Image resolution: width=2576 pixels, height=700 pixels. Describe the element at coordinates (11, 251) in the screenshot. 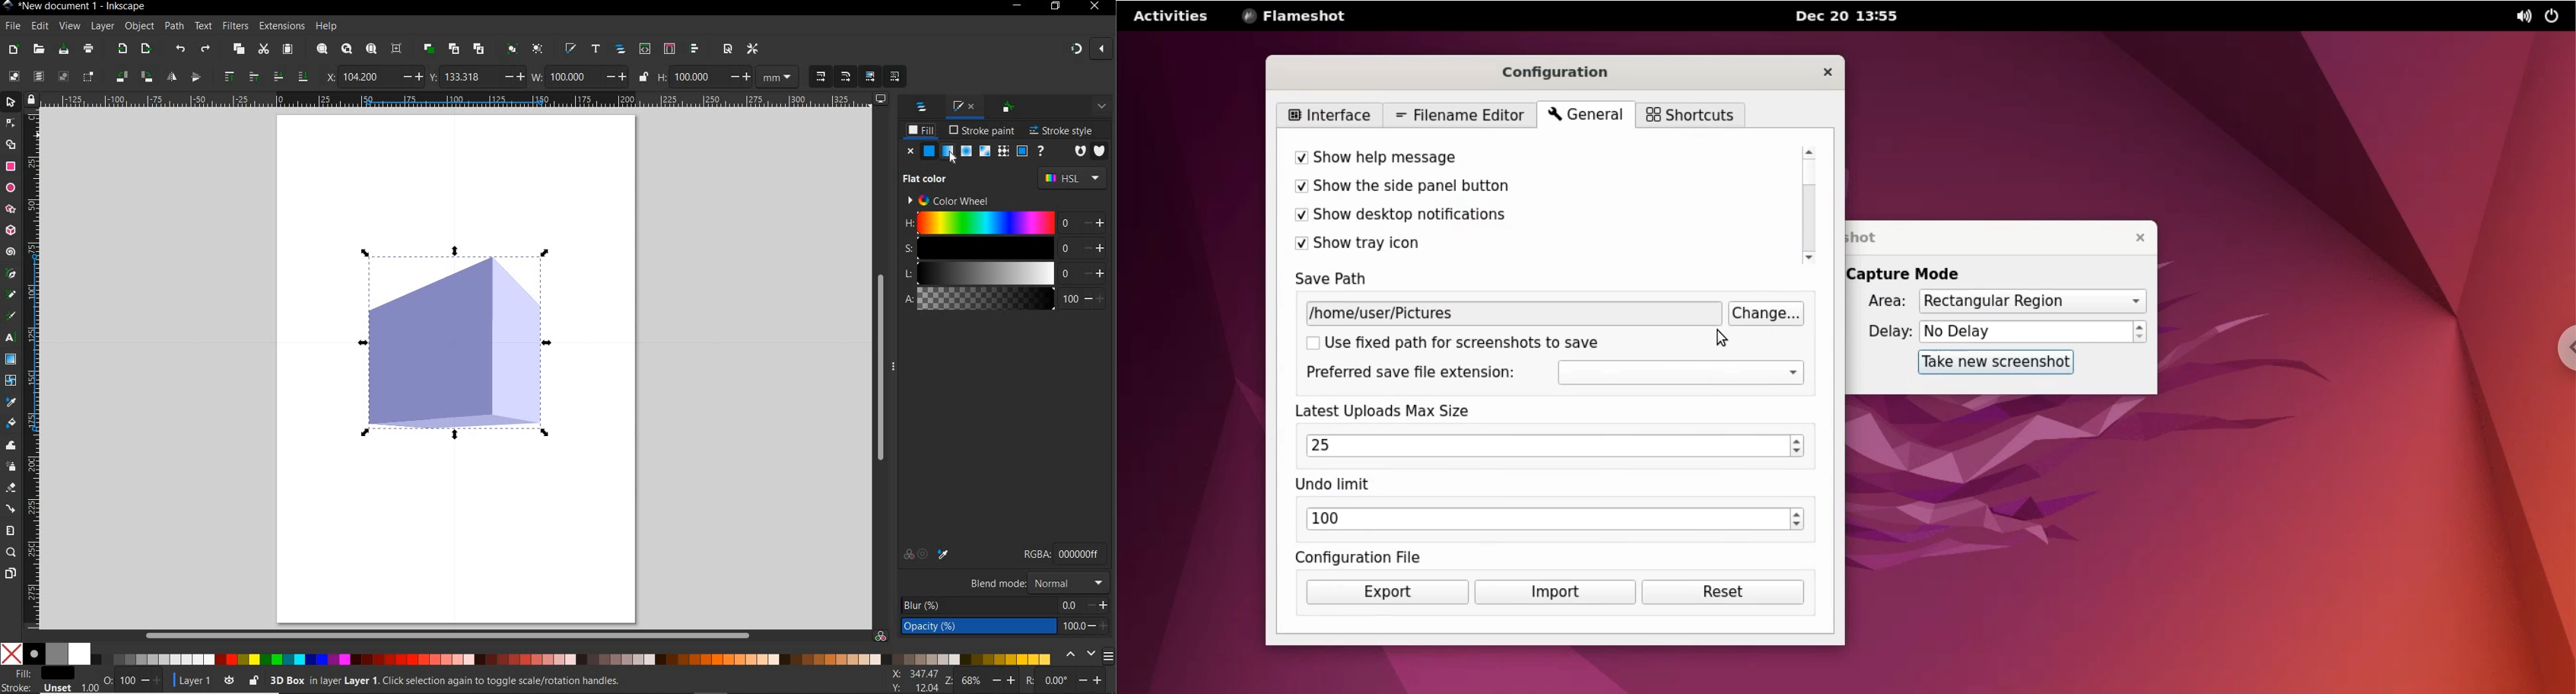

I see `SPIRAL TOOL` at that location.